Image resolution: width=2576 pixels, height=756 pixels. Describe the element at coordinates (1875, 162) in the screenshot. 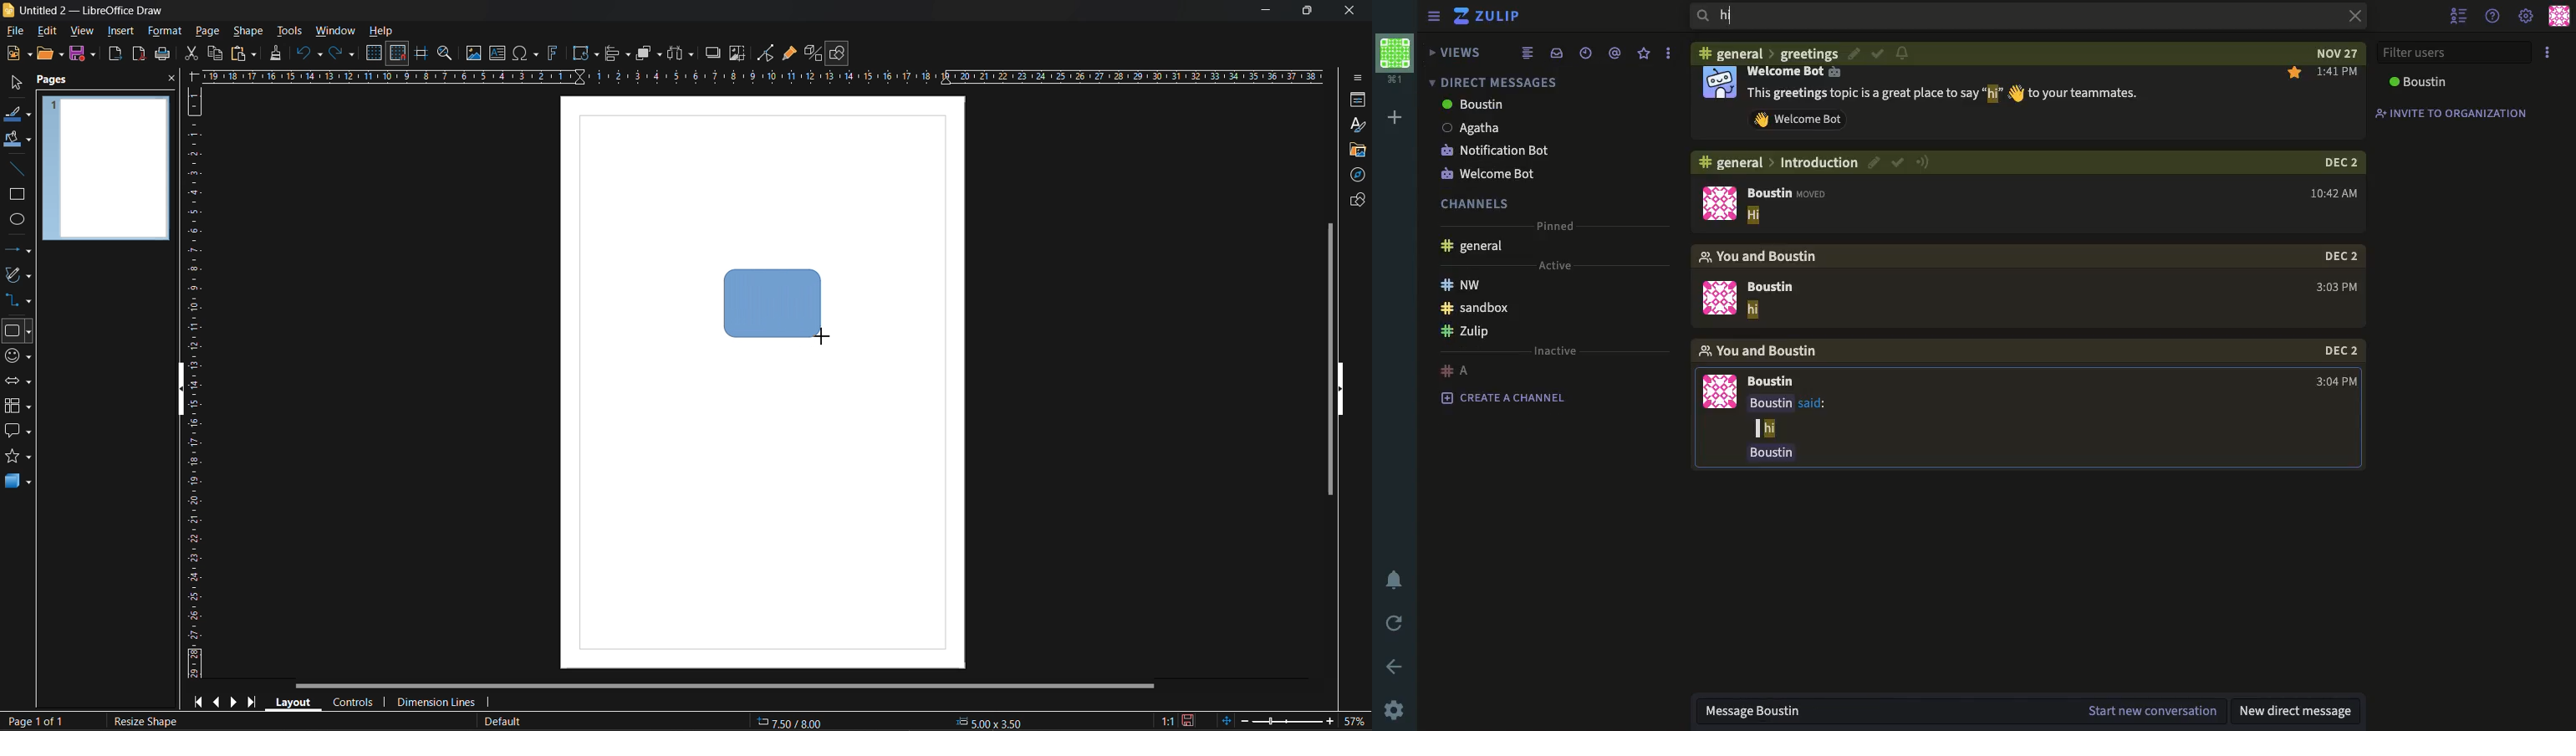

I see `edit` at that location.